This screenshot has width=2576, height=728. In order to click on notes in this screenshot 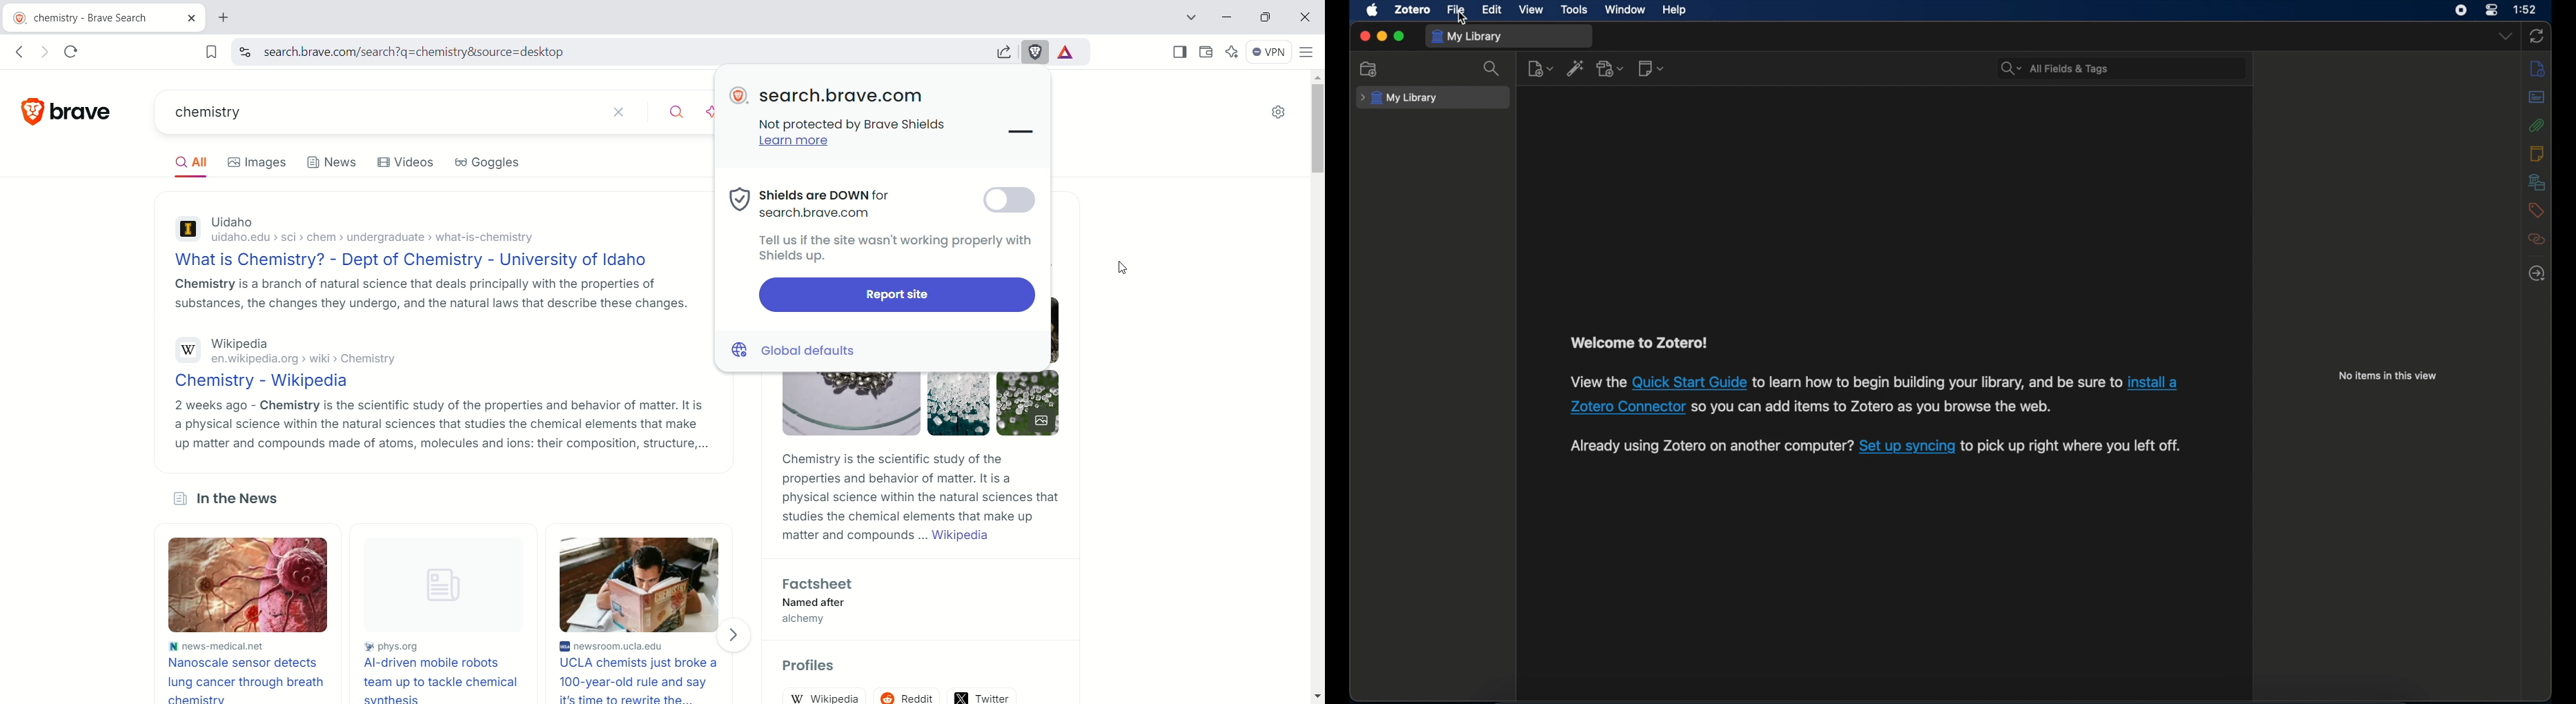, I will do `click(2537, 154)`.